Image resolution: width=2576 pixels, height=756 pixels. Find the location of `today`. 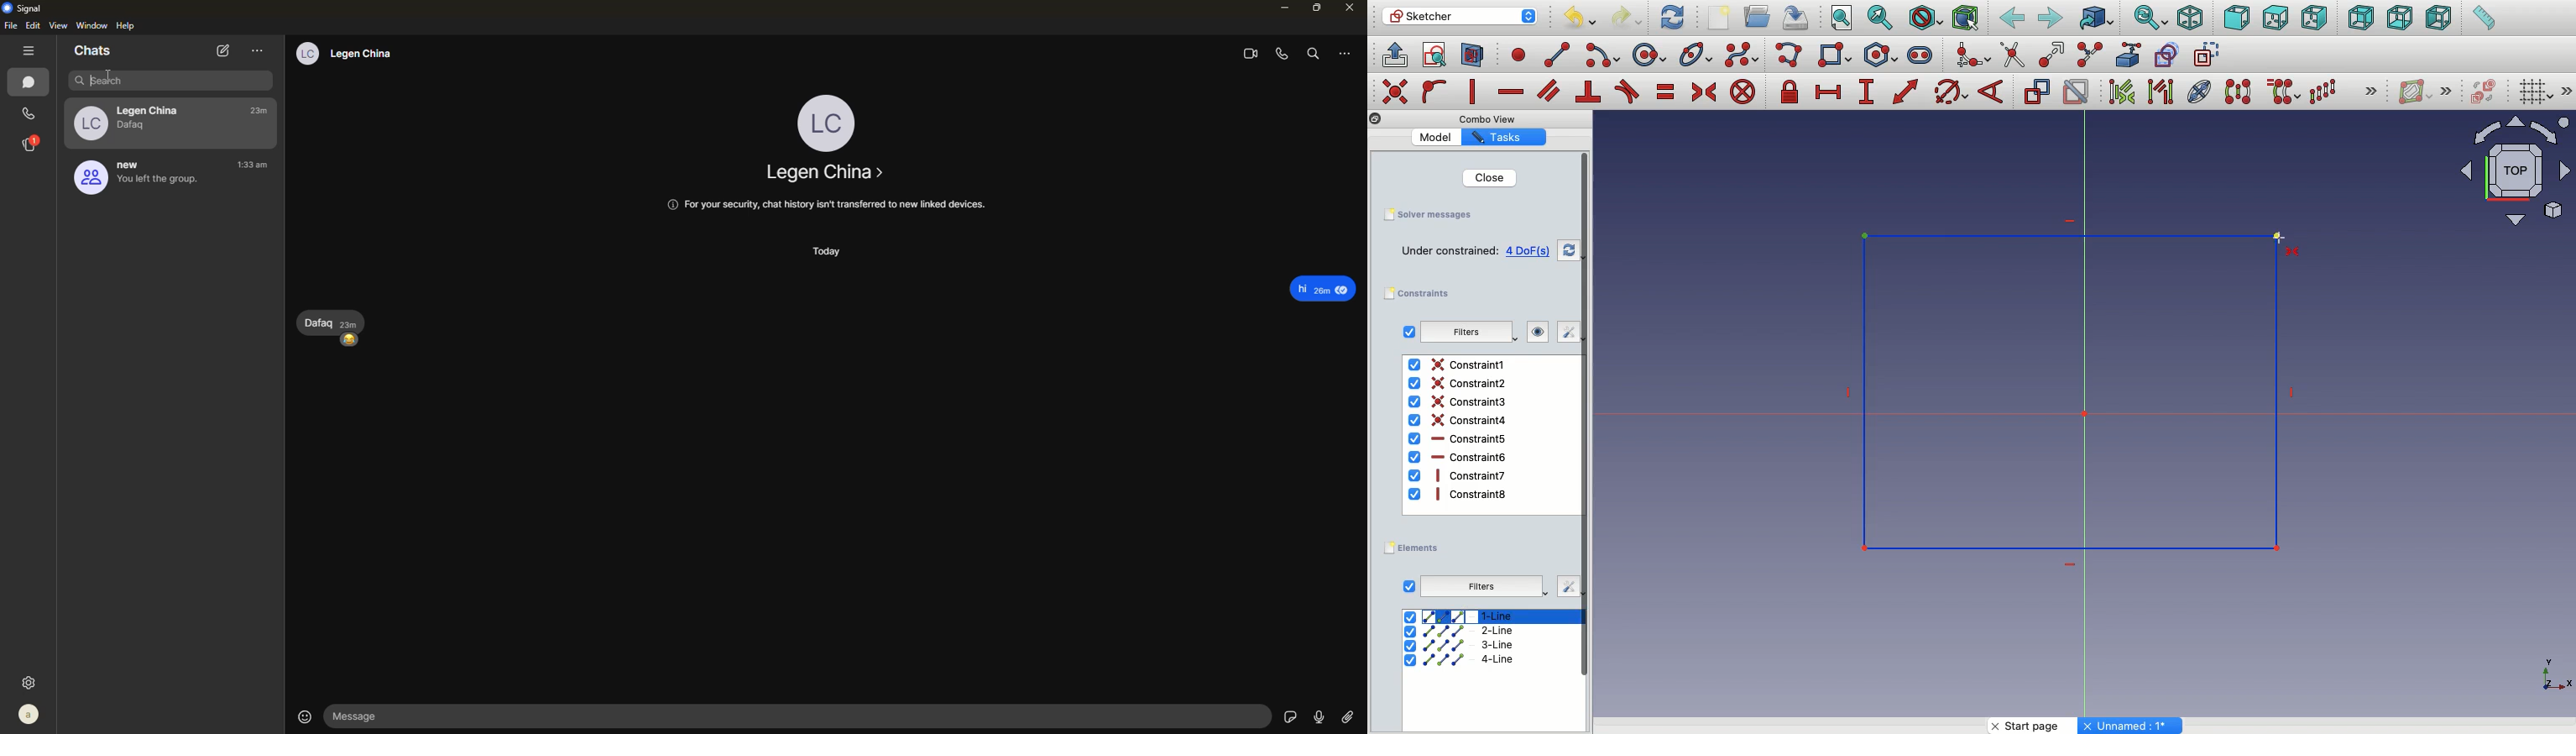

today is located at coordinates (827, 251).